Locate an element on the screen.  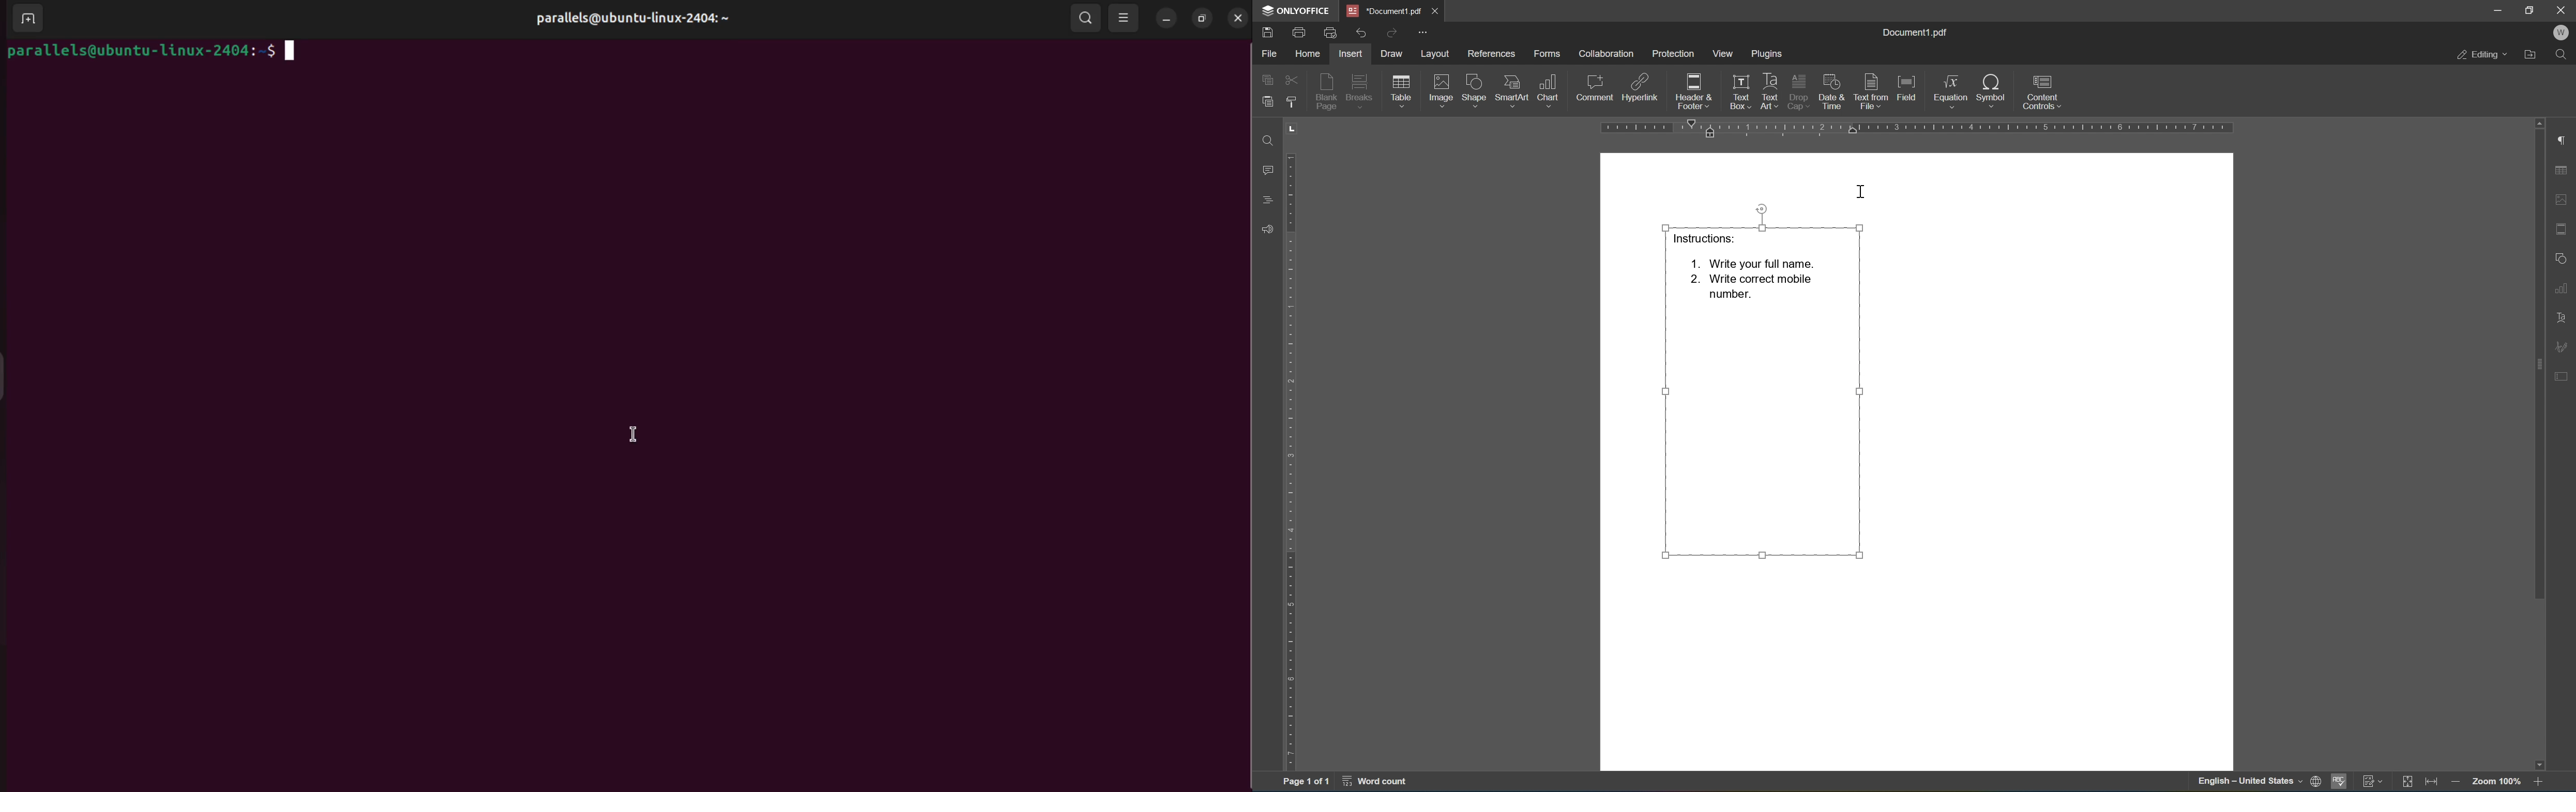
word count is located at coordinates (1376, 782).